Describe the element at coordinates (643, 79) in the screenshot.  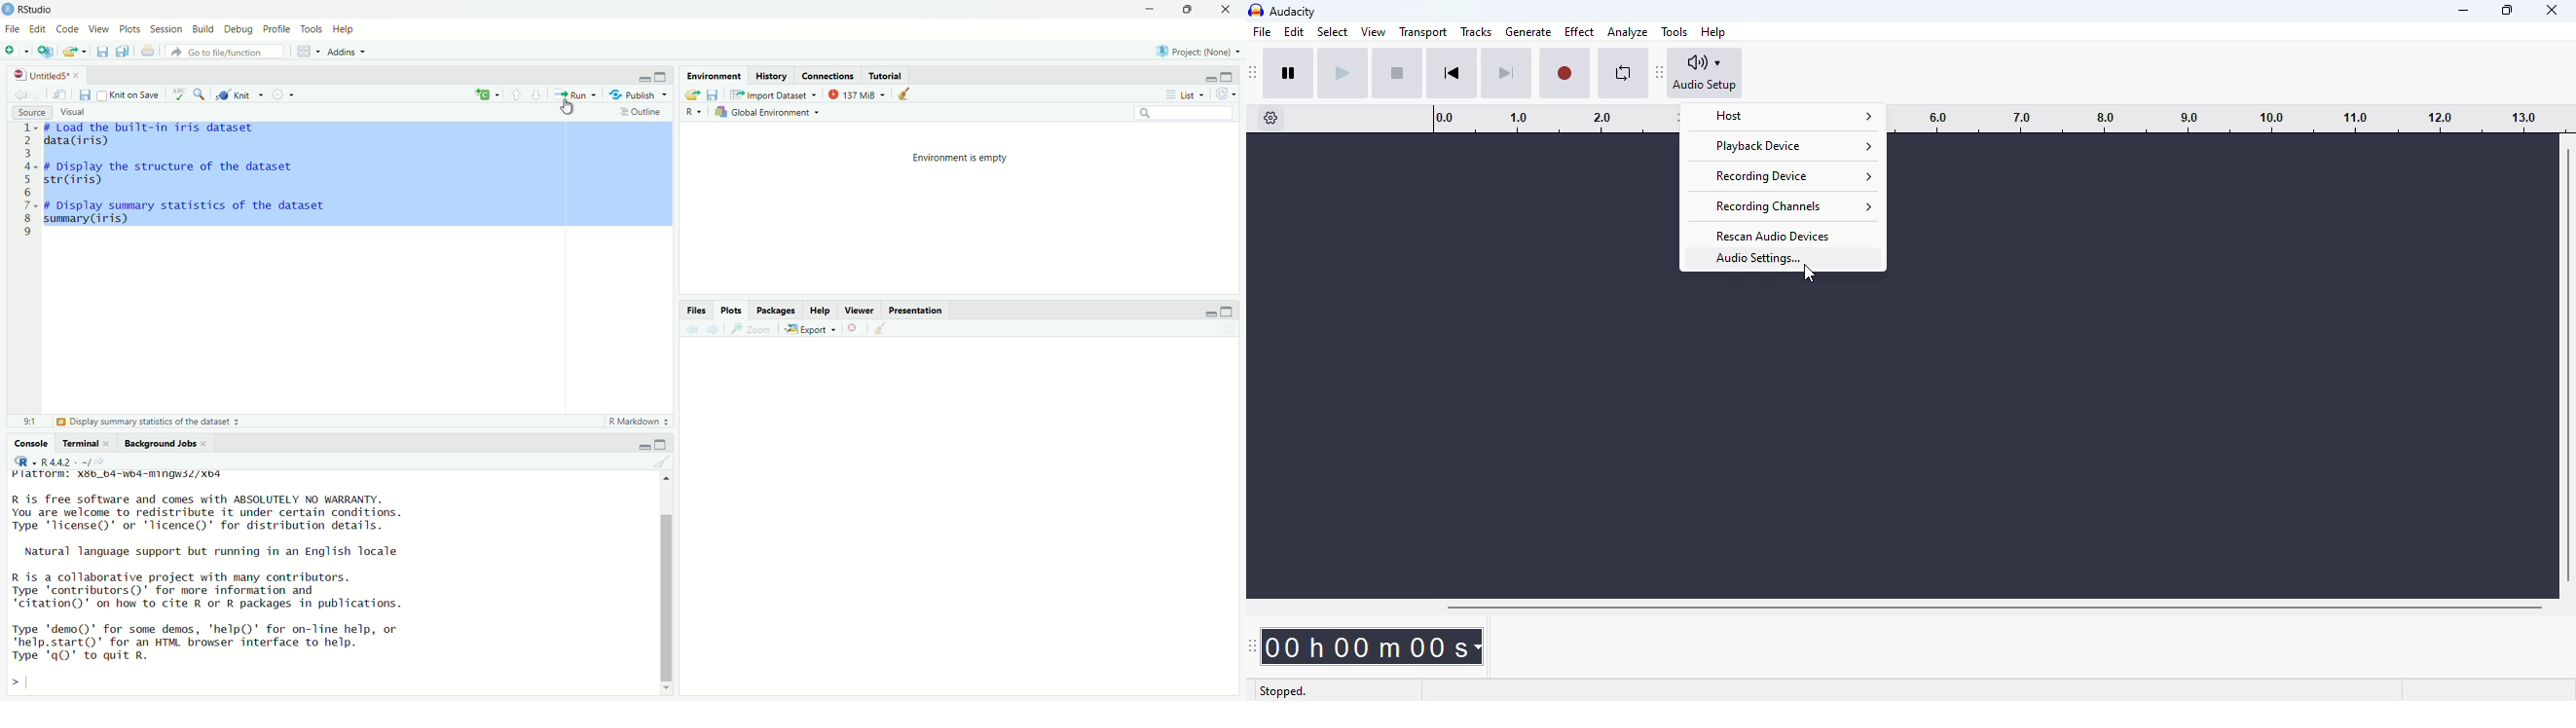
I see `Hide` at that location.